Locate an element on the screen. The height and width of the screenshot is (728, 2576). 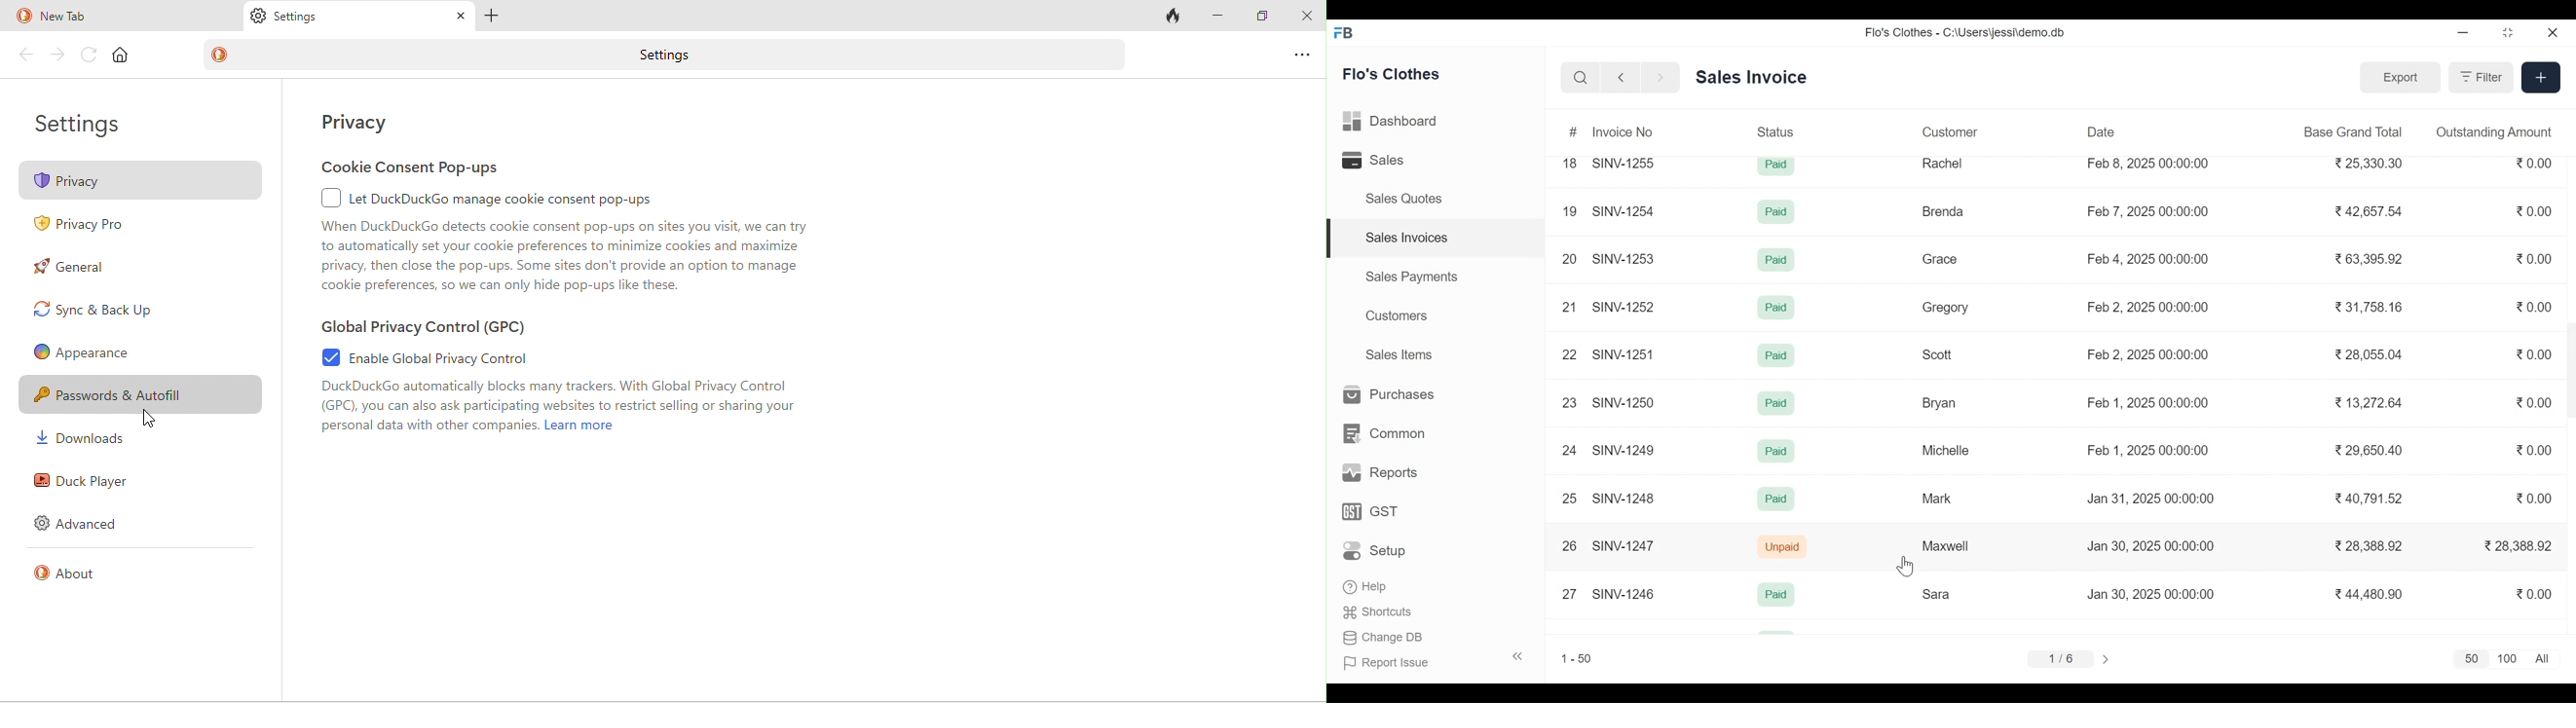
# is located at coordinates (1575, 133).